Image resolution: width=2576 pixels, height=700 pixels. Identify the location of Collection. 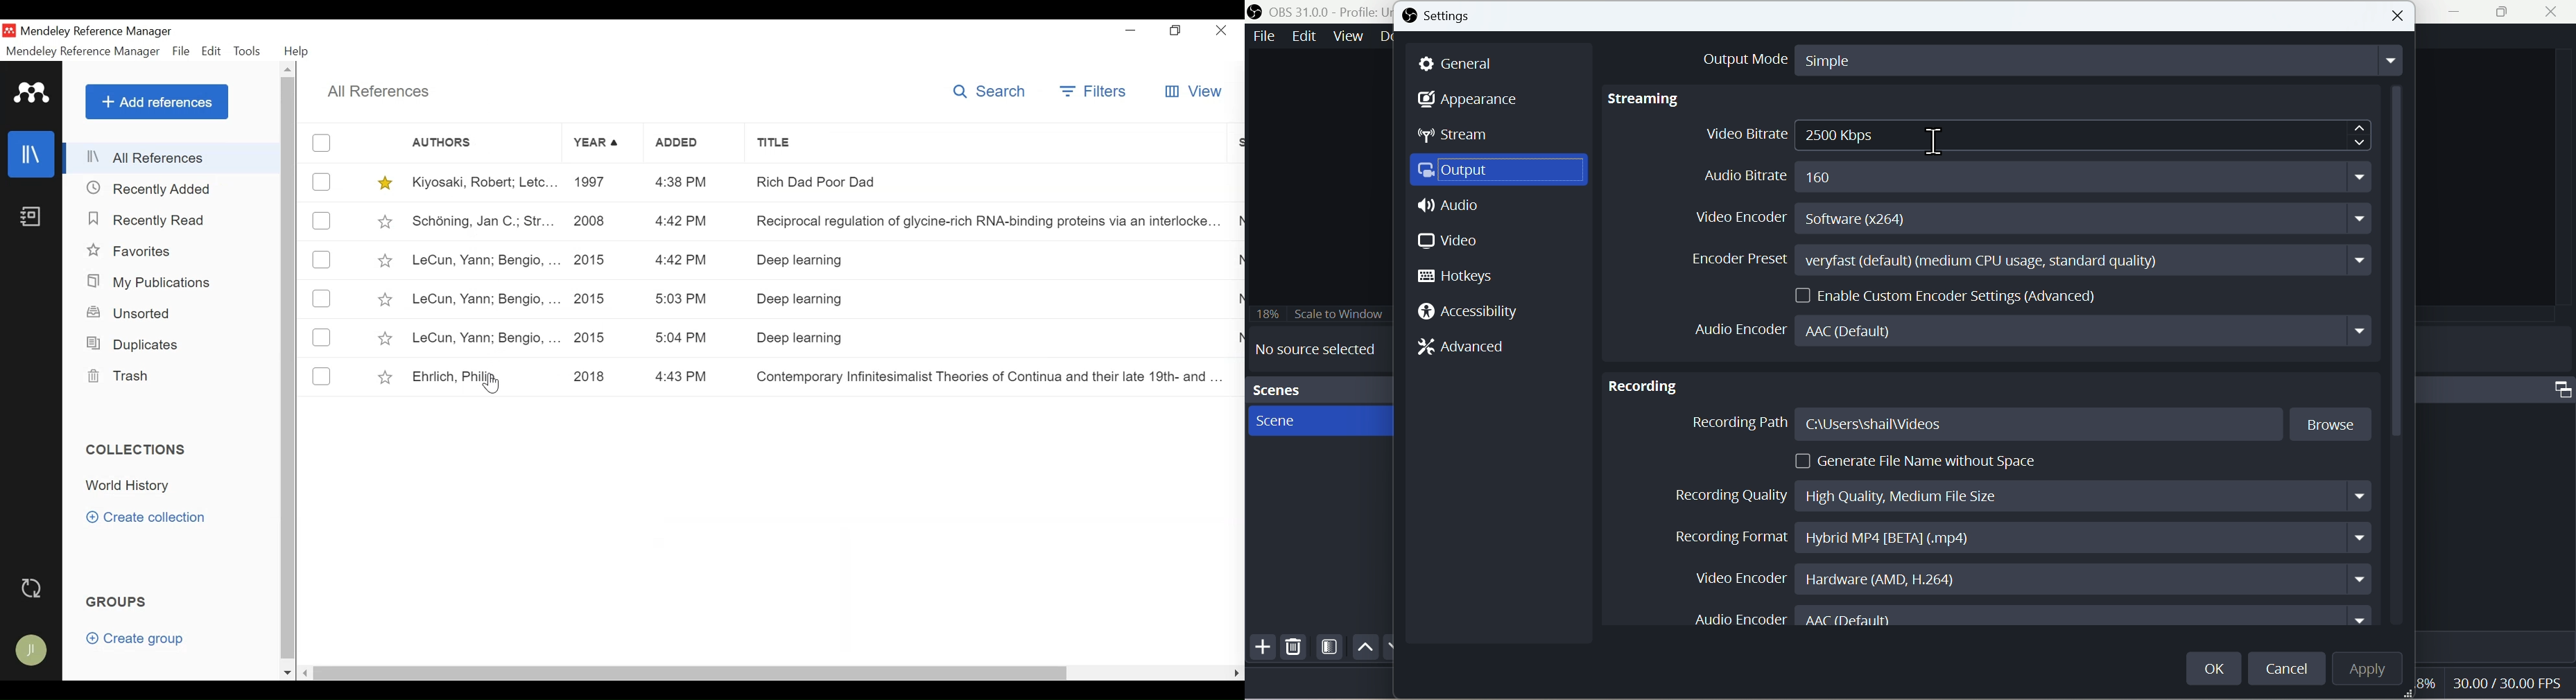
(134, 485).